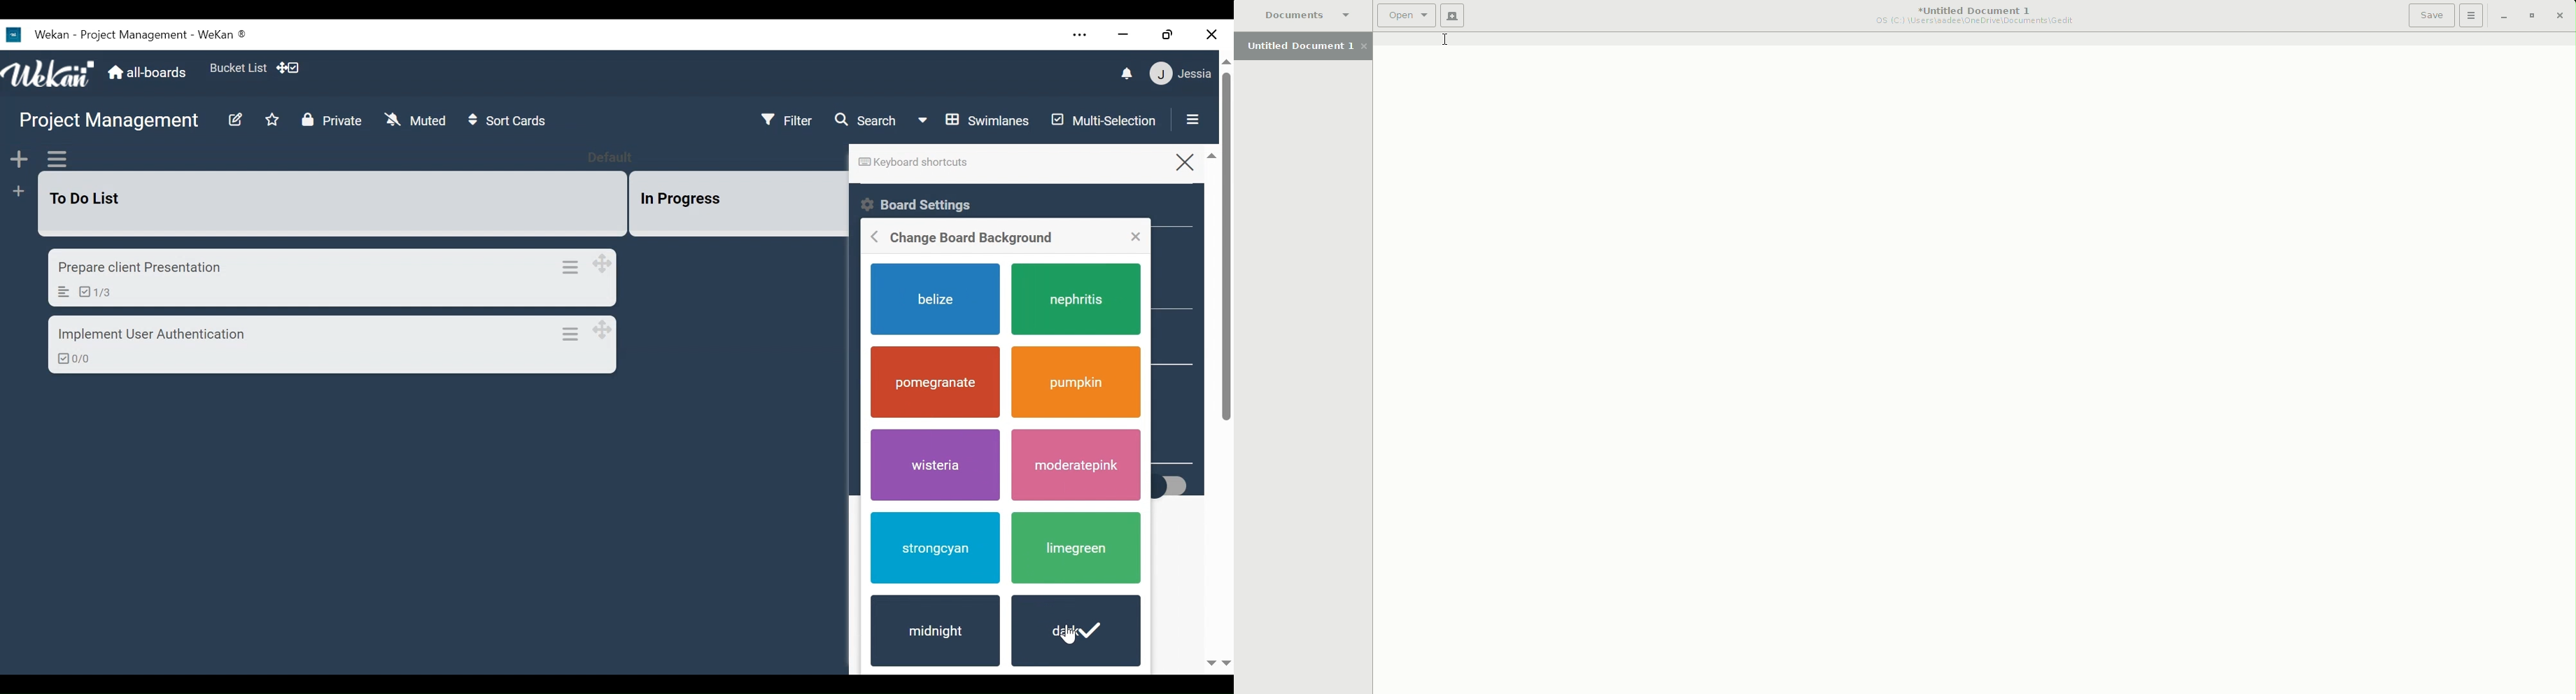 The image size is (2576, 700). I want to click on Sort Cards, so click(512, 122).